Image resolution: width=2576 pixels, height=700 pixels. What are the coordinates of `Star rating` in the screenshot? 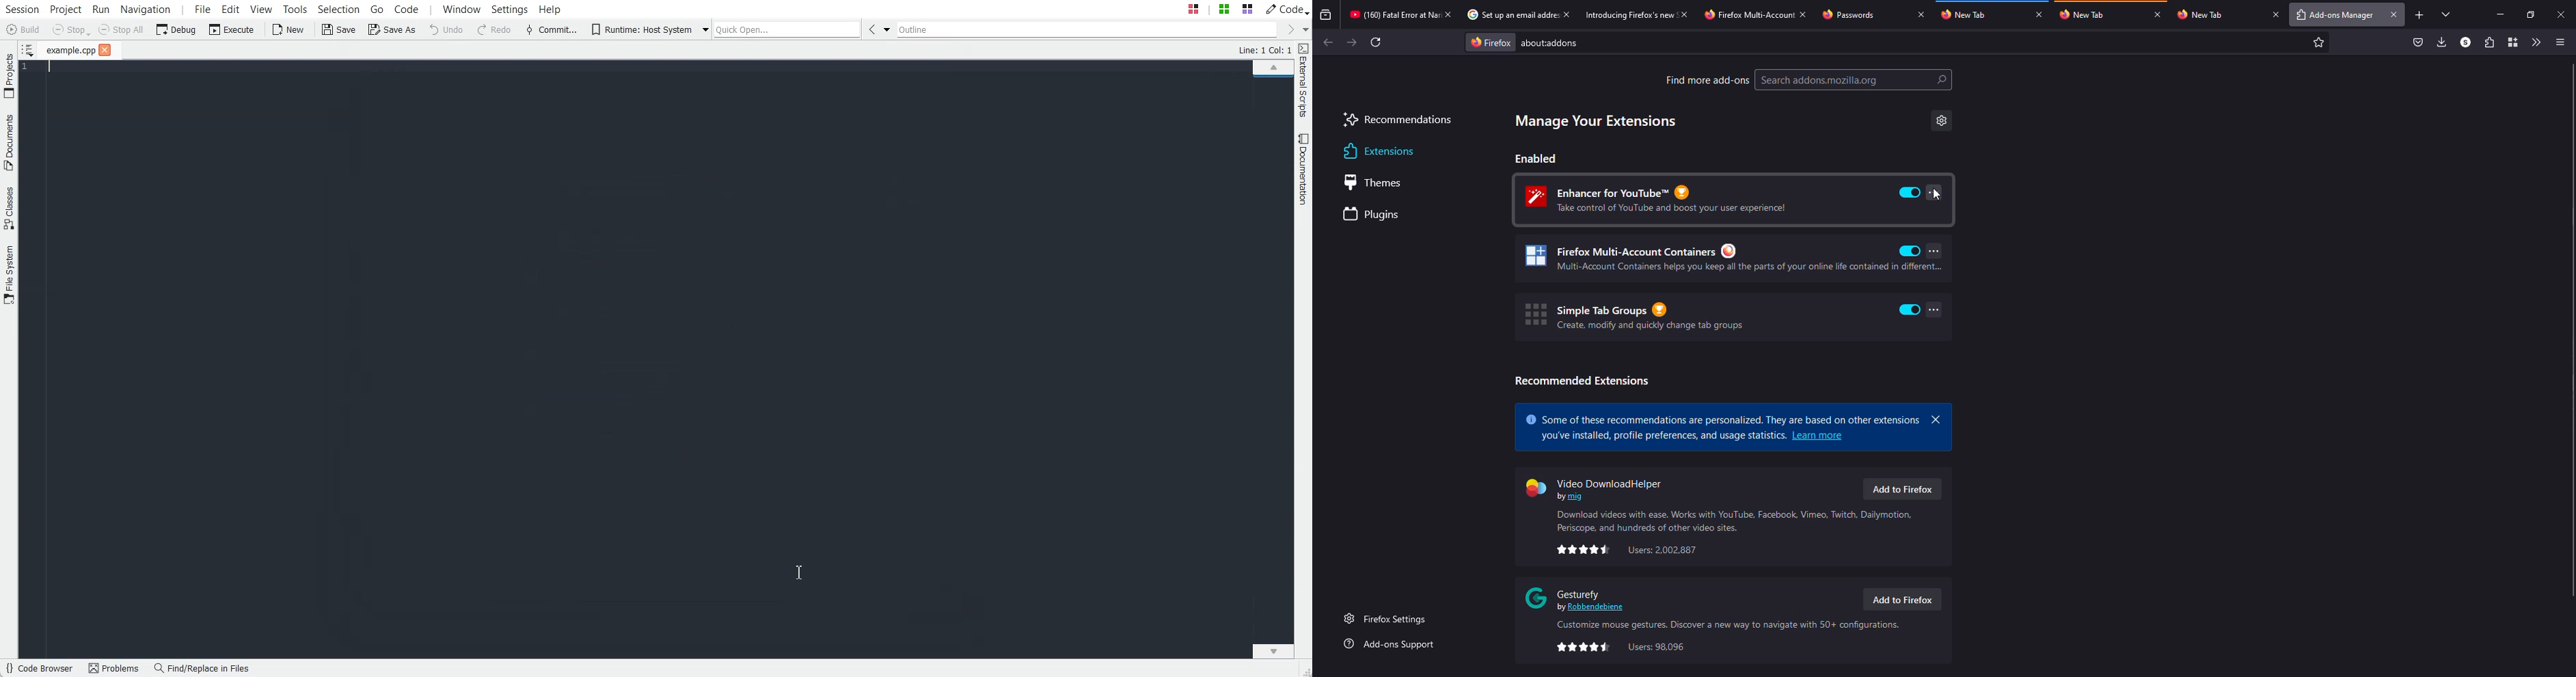 It's located at (1583, 647).